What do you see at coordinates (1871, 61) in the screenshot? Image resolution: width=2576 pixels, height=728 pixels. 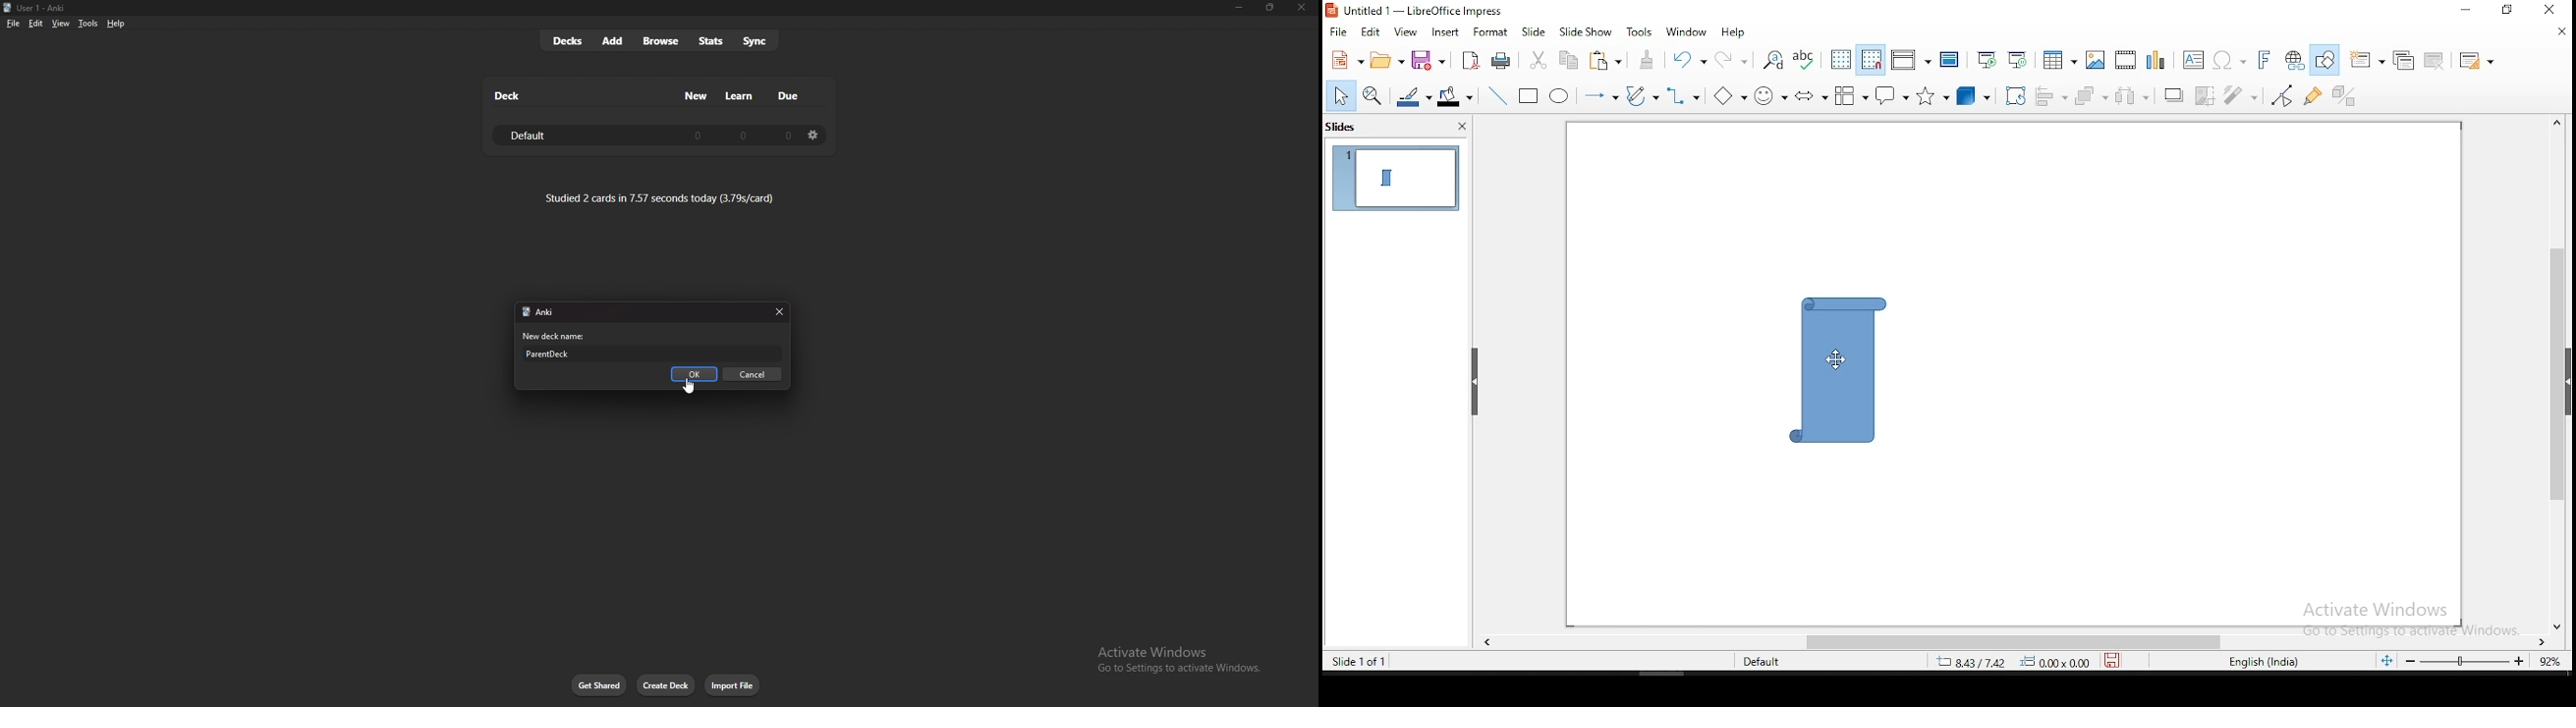 I see `snap to grid` at bounding box center [1871, 61].